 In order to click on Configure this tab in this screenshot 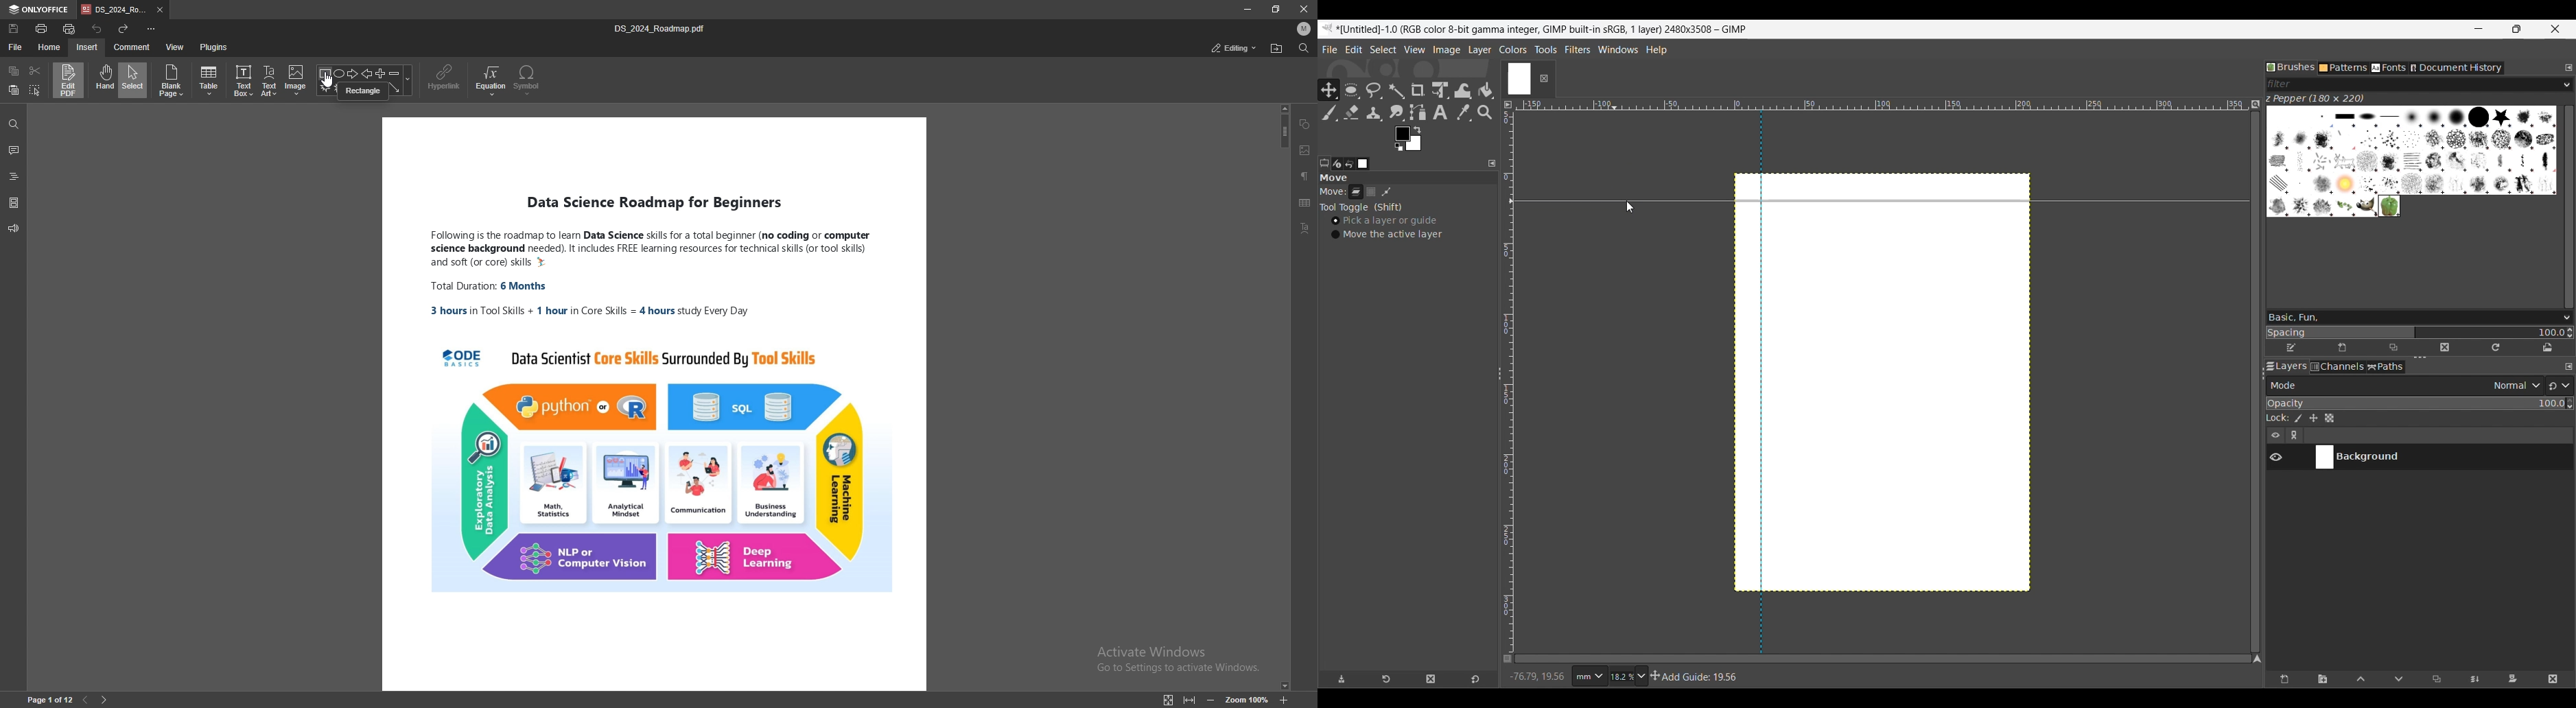, I will do `click(2569, 68)`.